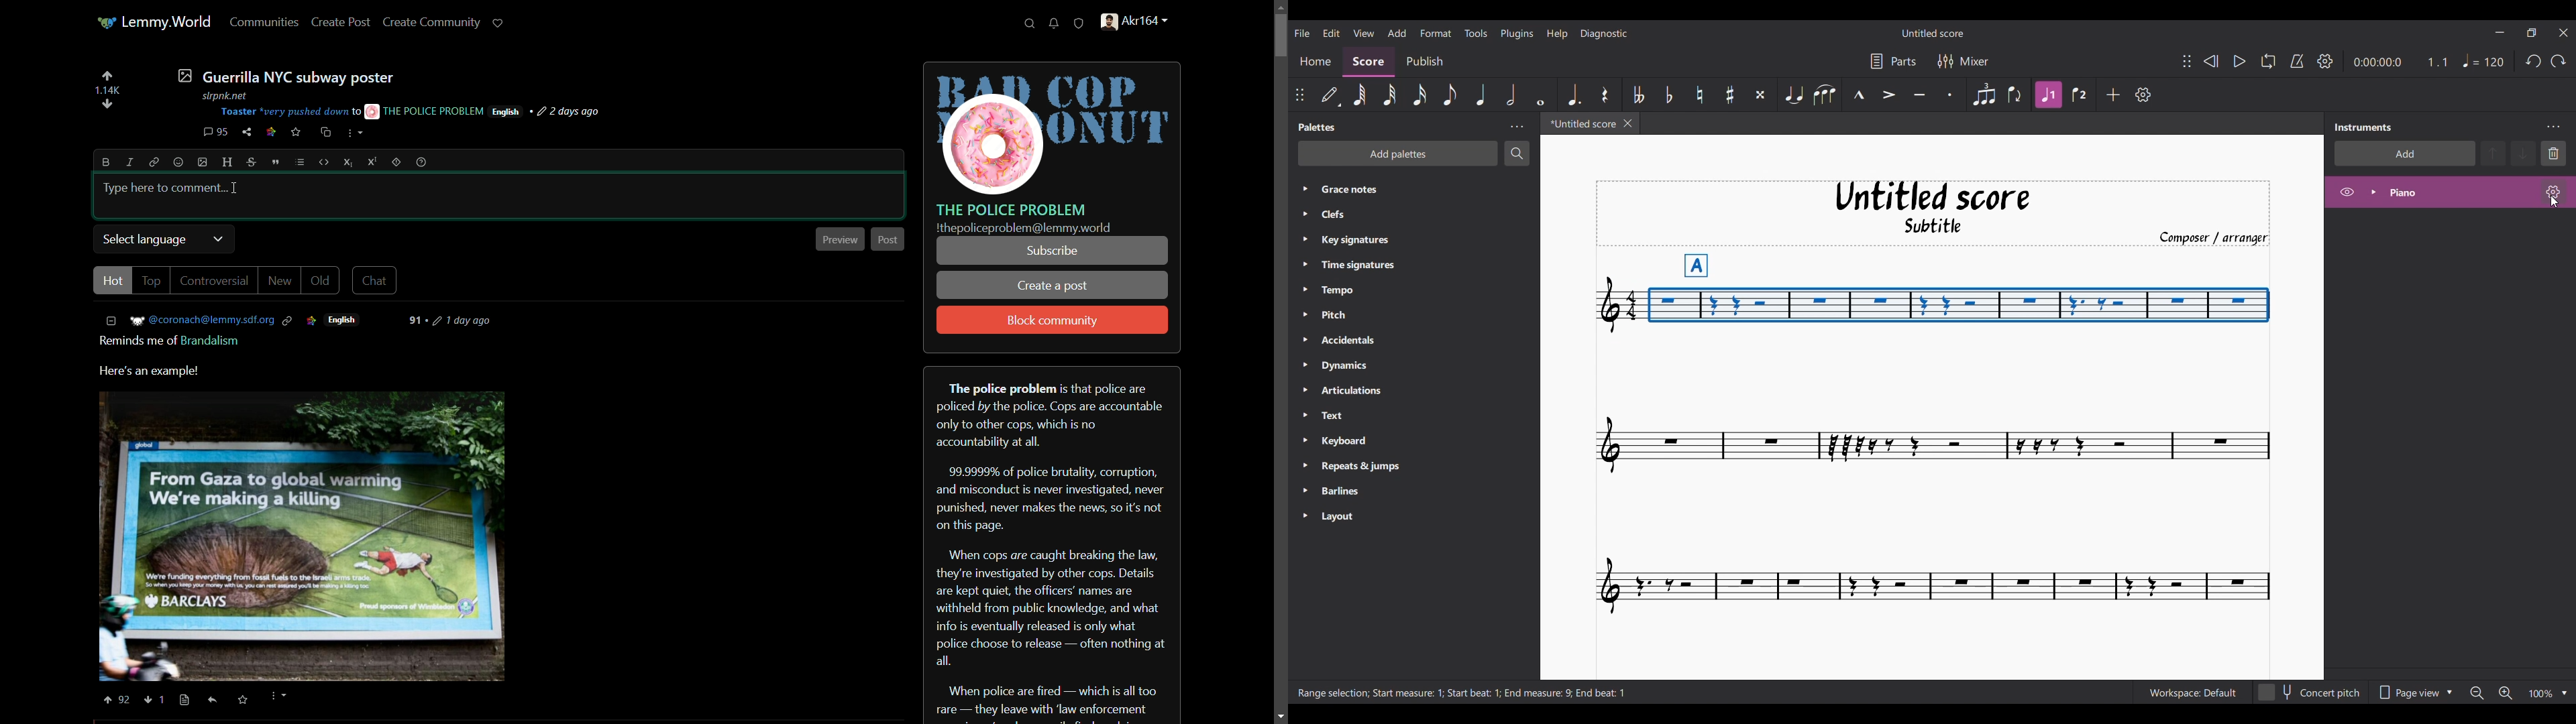 The height and width of the screenshot is (728, 2576). What do you see at coordinates (2192, 692) in the screenshot?
I see `Current workspace settings` at bounding box center [2192, 692].